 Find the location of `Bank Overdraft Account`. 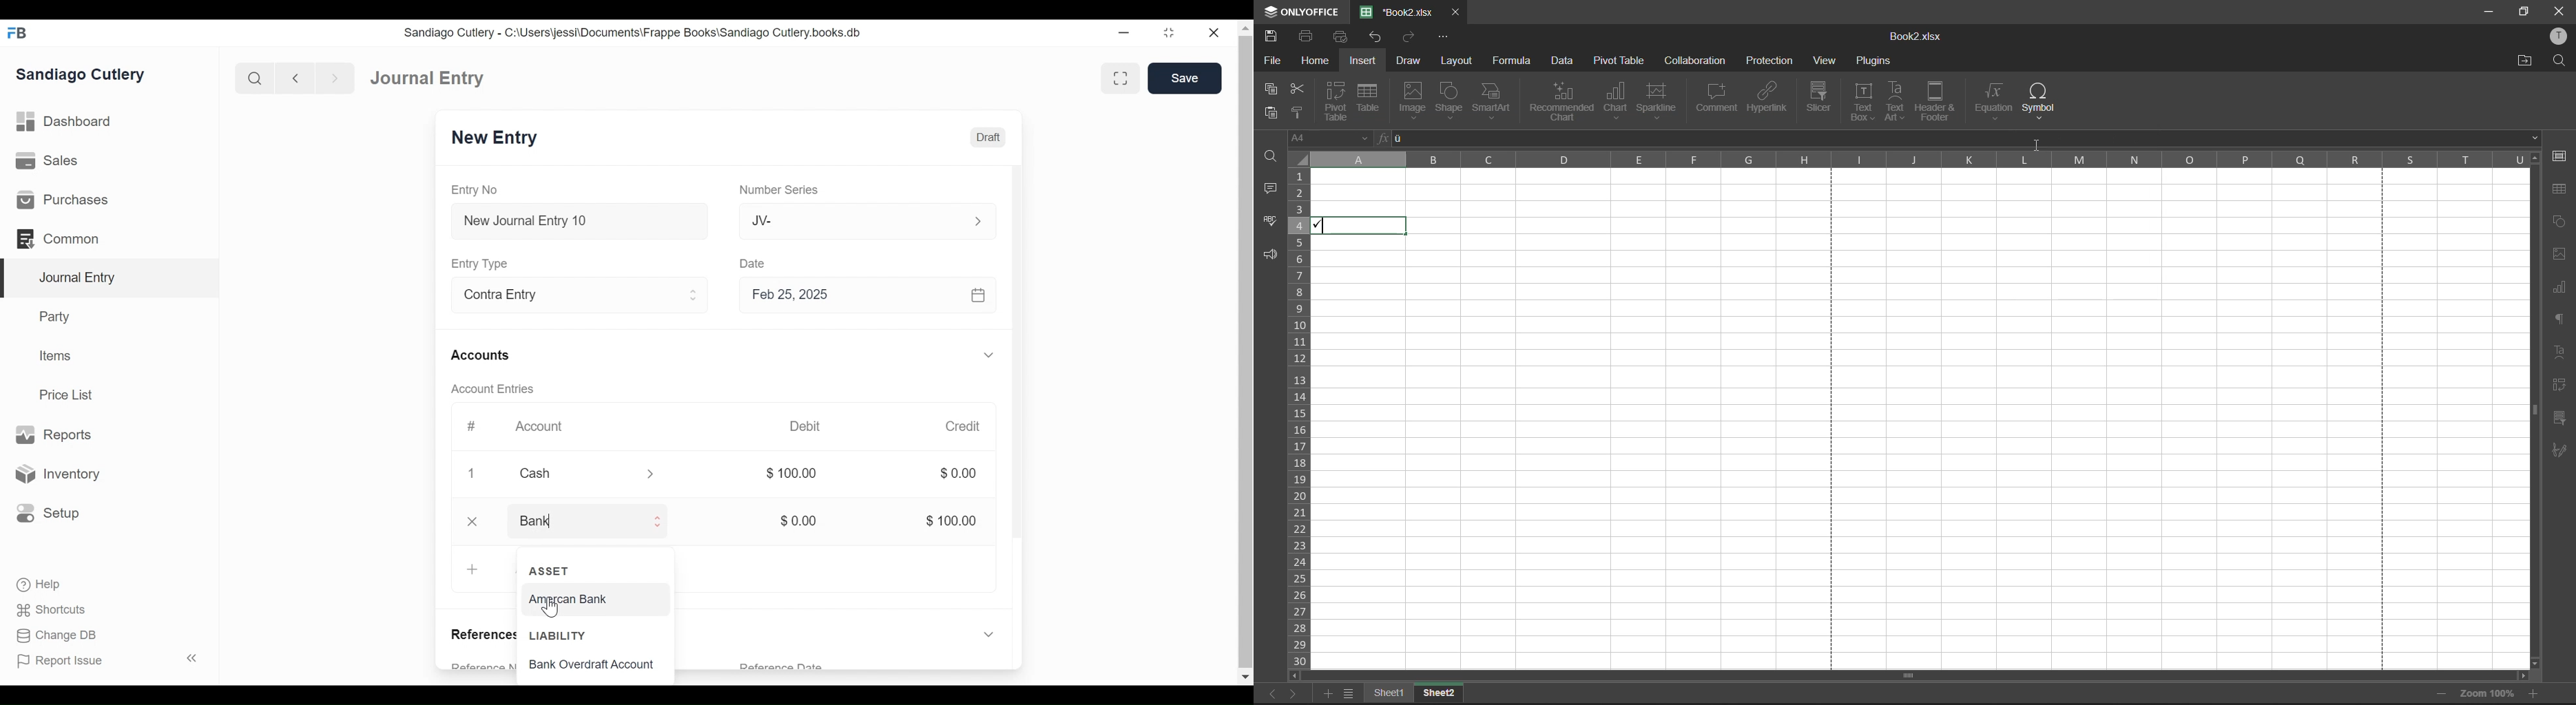

Bank Overdraft Account is located at coordinates (605, 666).